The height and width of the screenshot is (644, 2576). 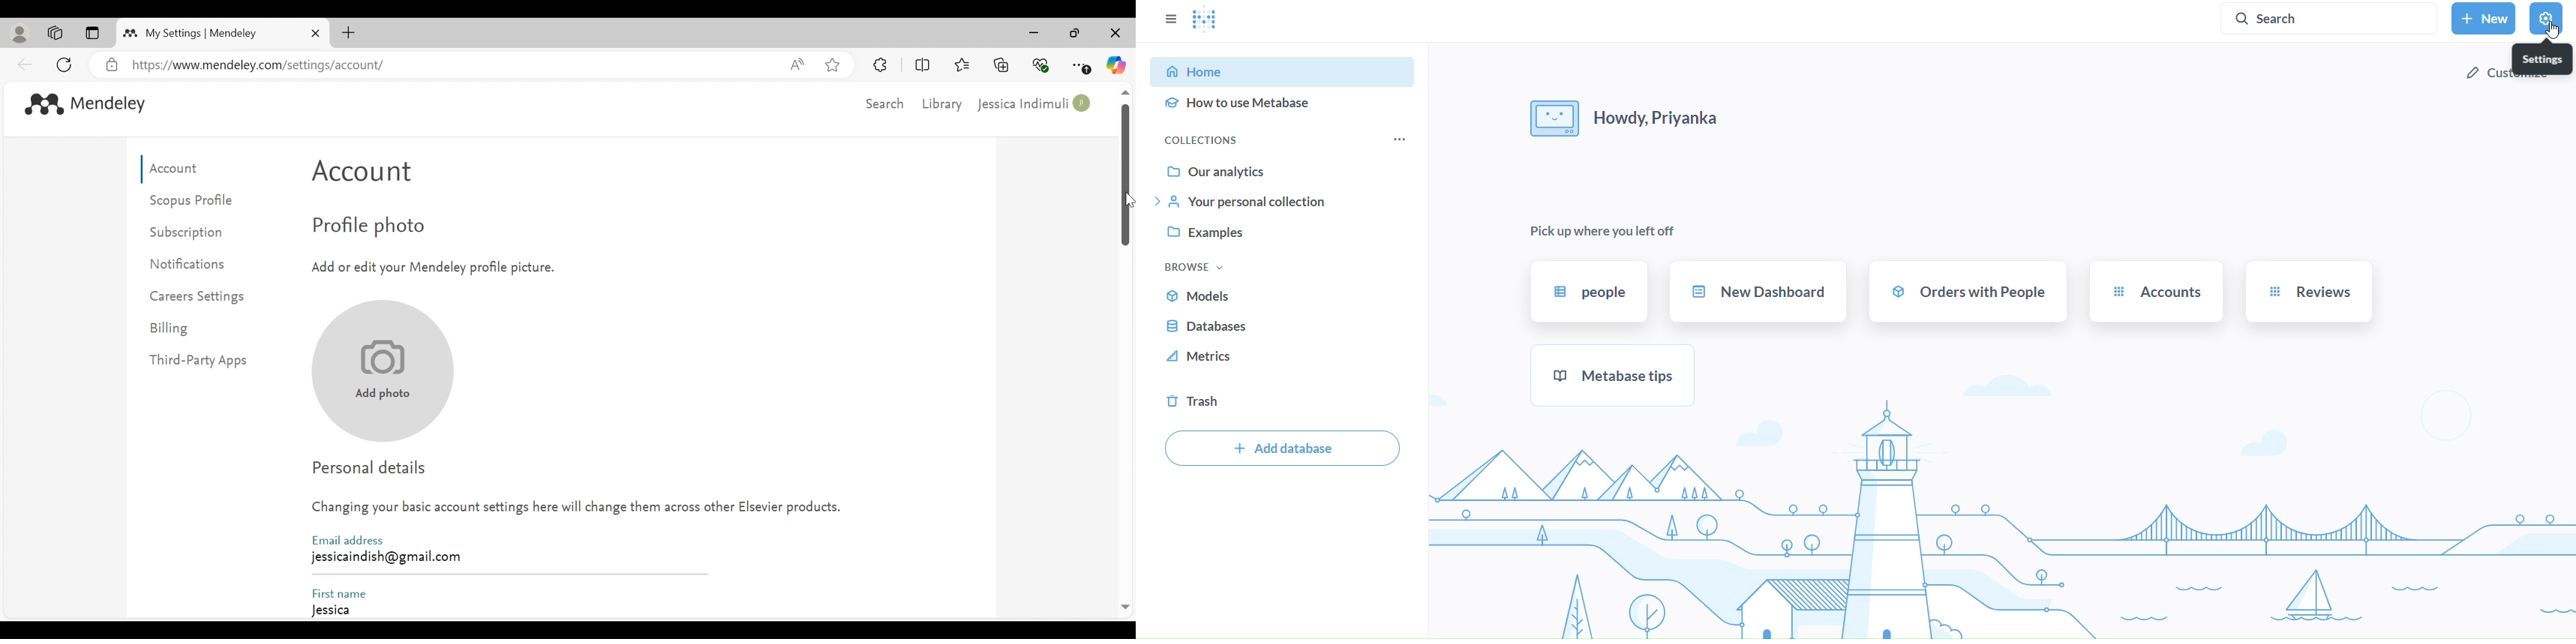 I want to click on home, so click(x=1285, y=72).